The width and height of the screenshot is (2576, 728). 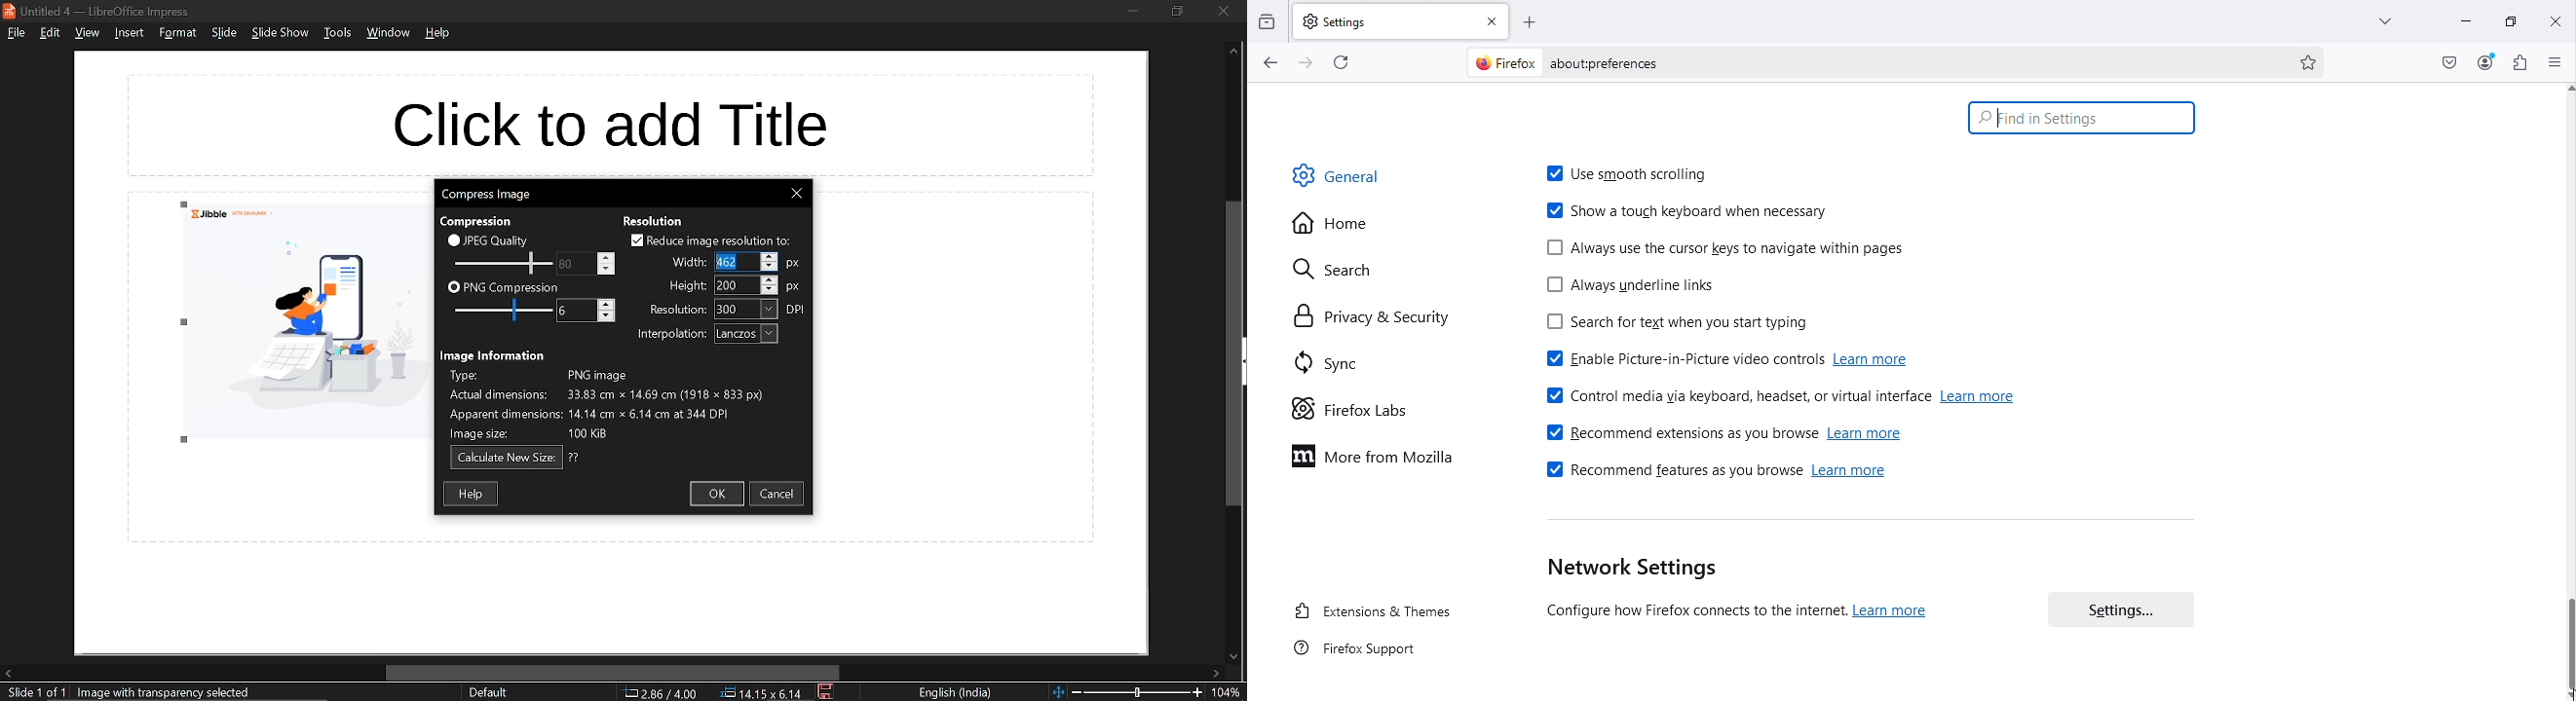 What do you see at coordinates (1352, 410) in the screenshot?
I see `Firefox labs` at bounding box center [1352, 410].